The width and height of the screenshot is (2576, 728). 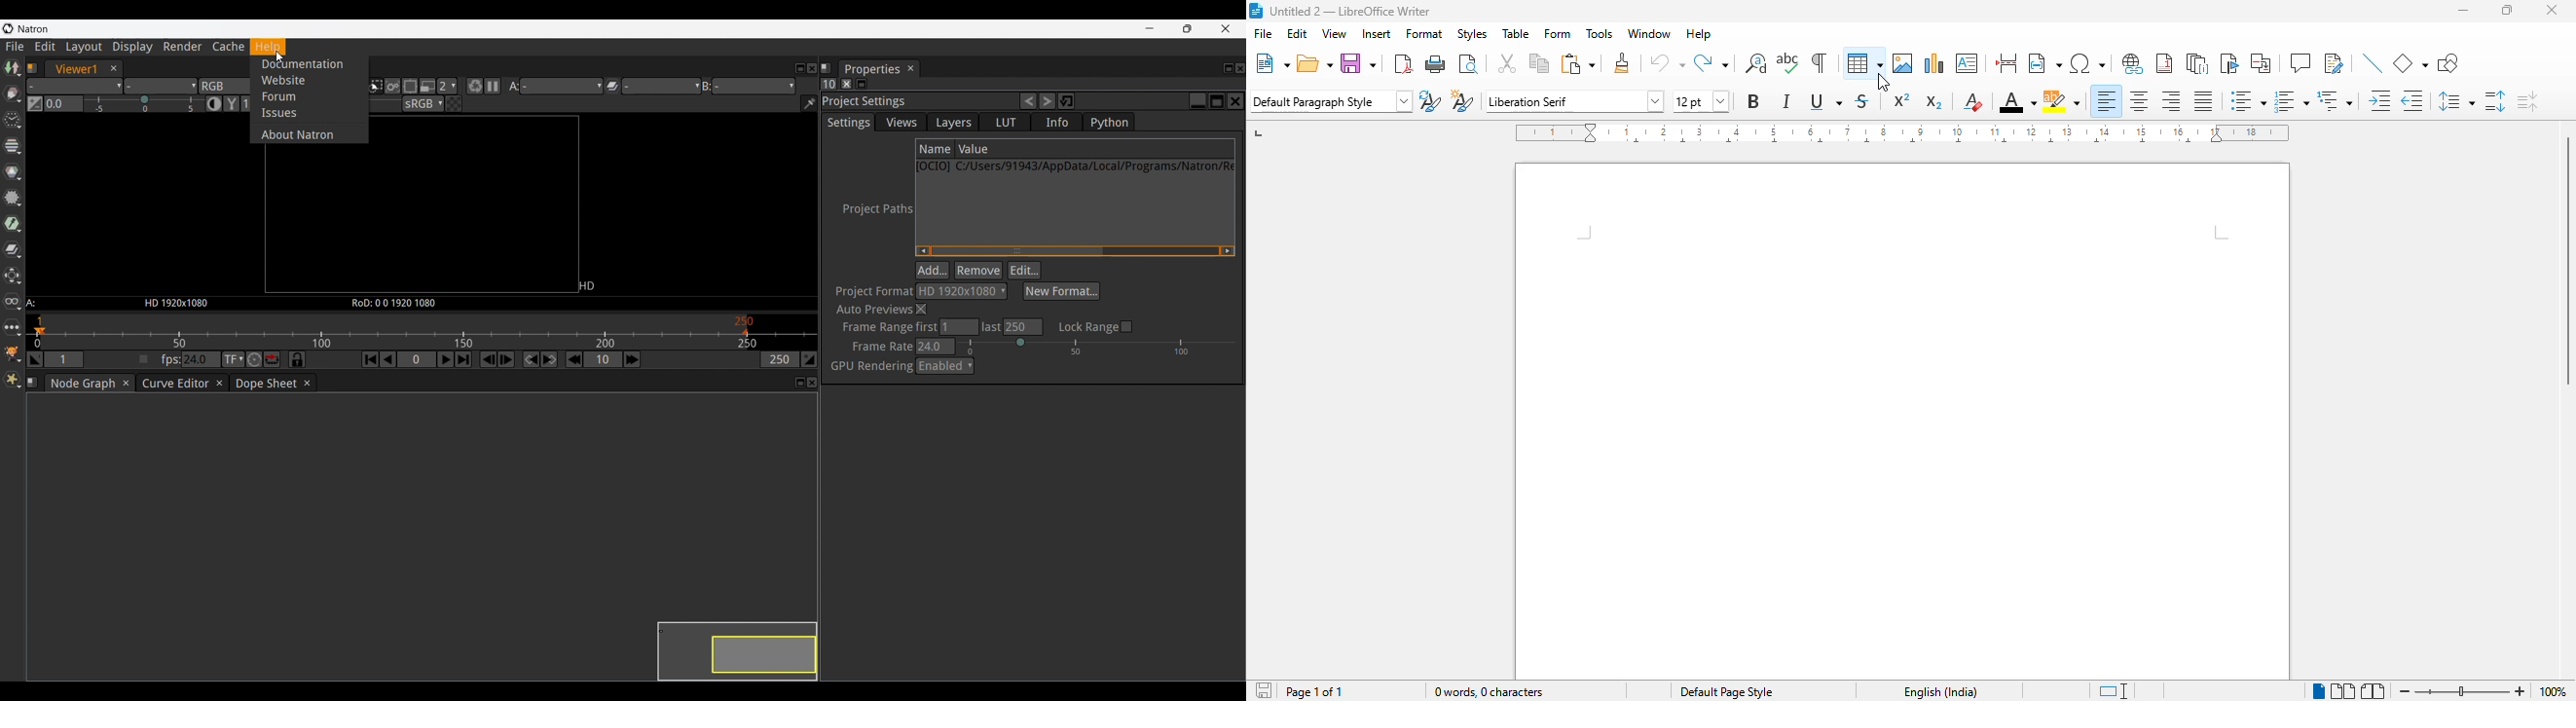 What do you see at coordinates (2113, 691) in the screenshot?
I see `standard selection` at bounding box center [2113, 691].